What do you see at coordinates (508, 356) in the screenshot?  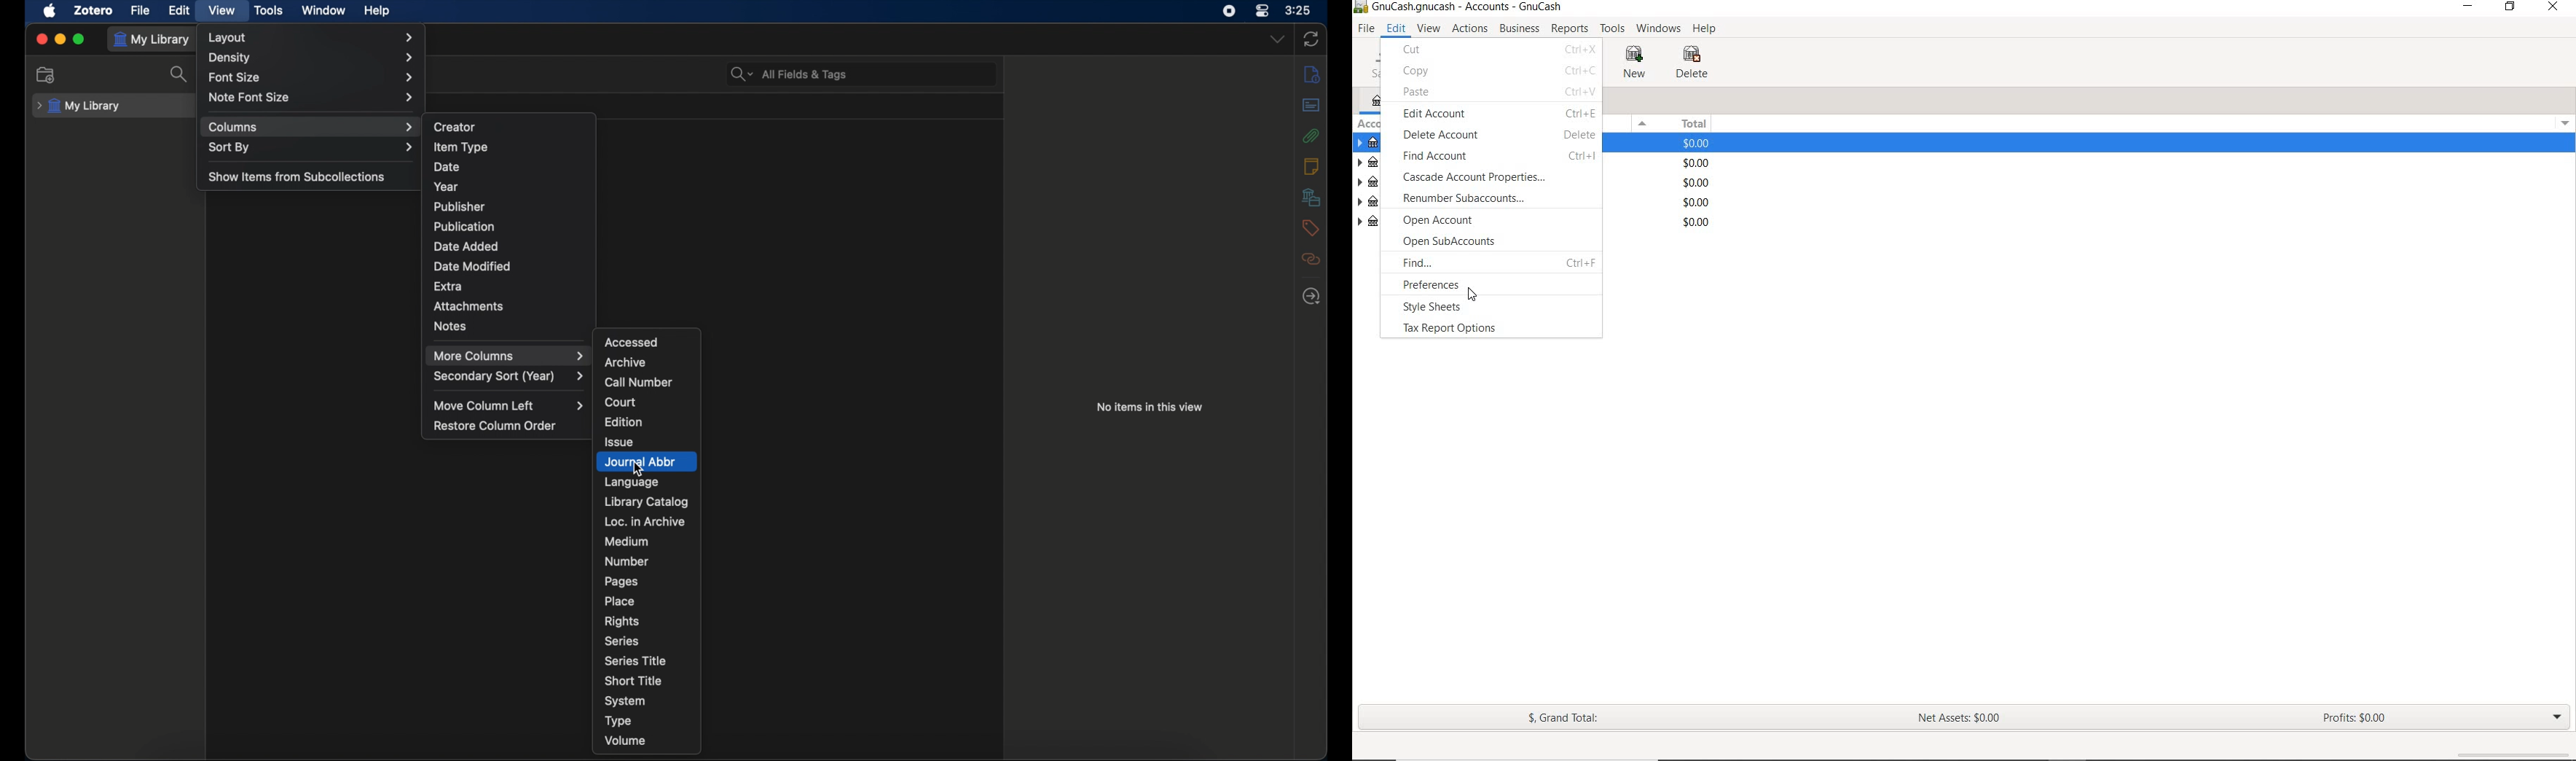 I see `more columns` at bounding box center [508, 356].